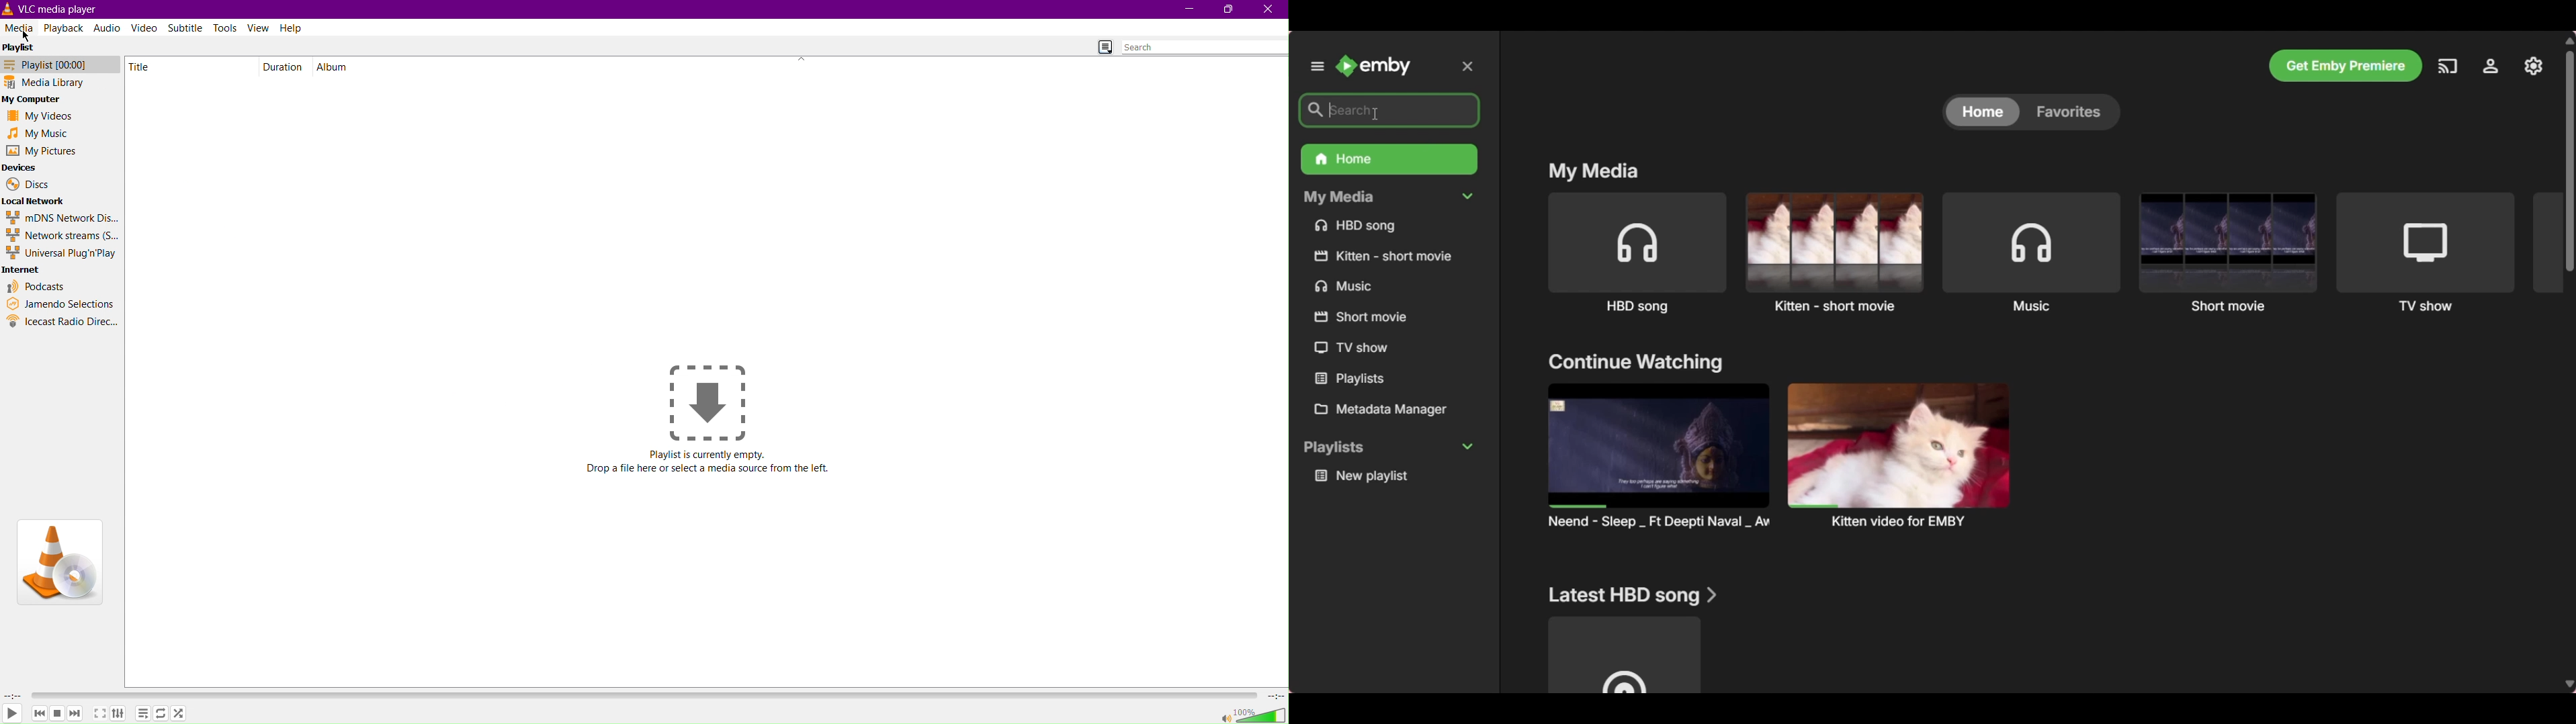 Image resolution: width=2576 pixels, height=728 pixels. Describe the element at coordinates (1391, 225) in the screenshot. I see `Media files under My Media` at that location.